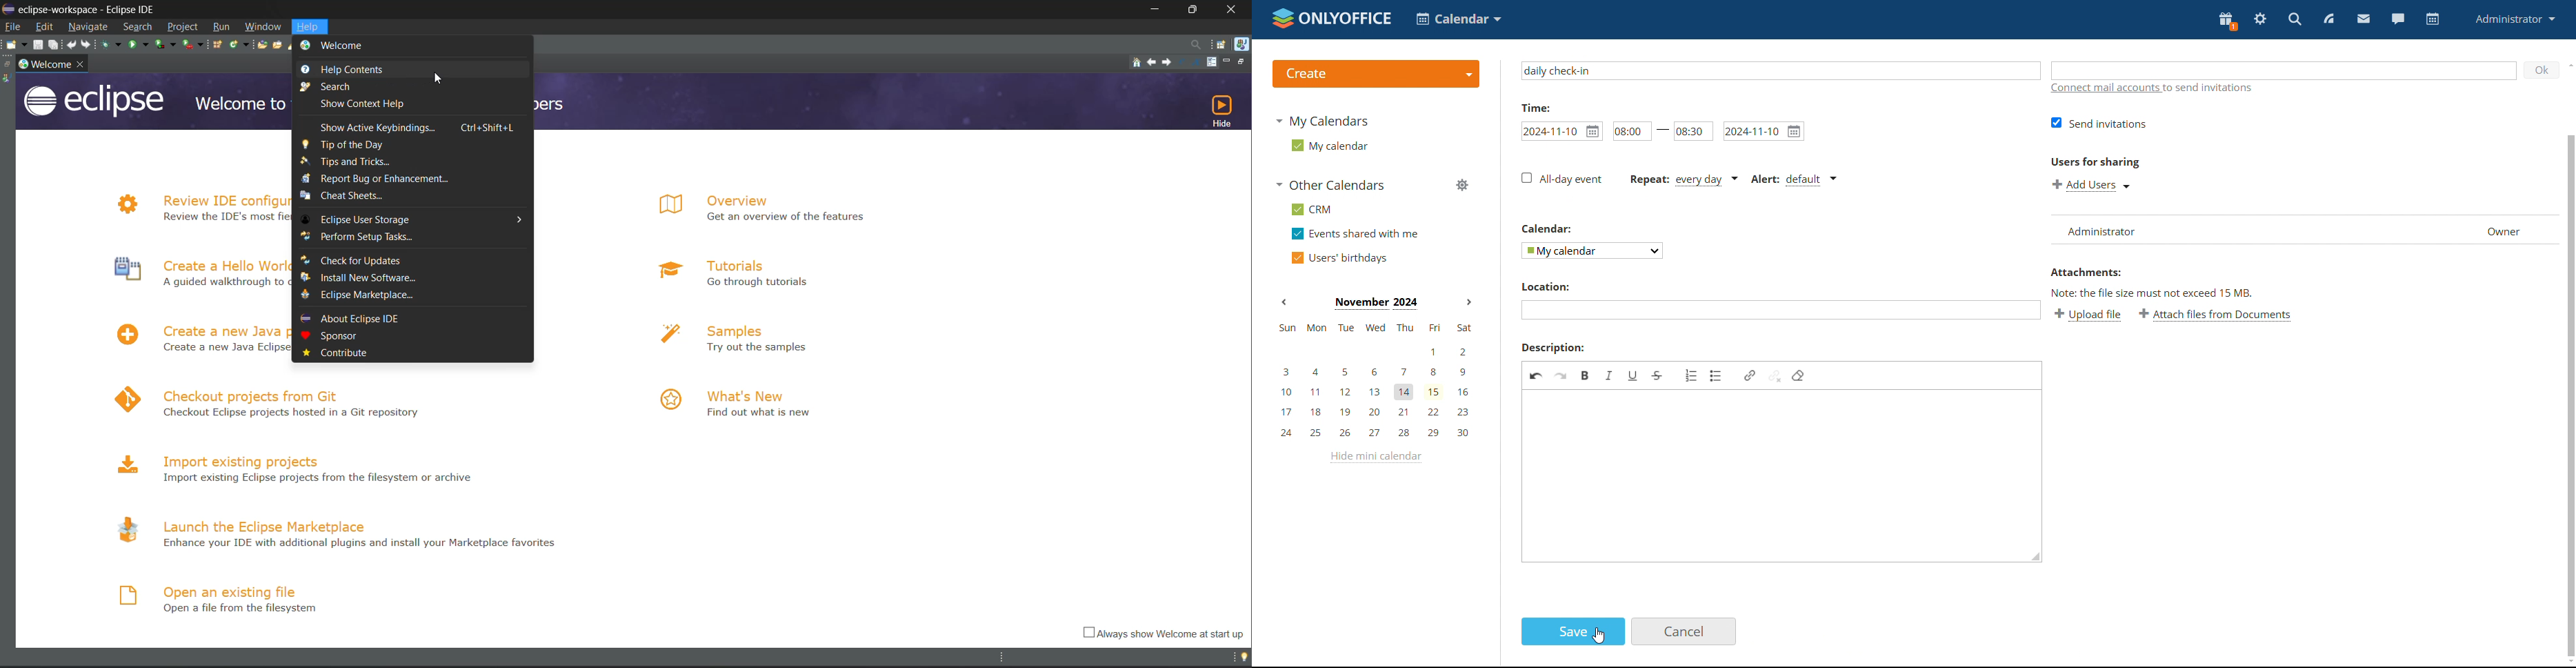  Describe the element at coordinates (1763, 132) in the screenshot. I see `end date` at that location.